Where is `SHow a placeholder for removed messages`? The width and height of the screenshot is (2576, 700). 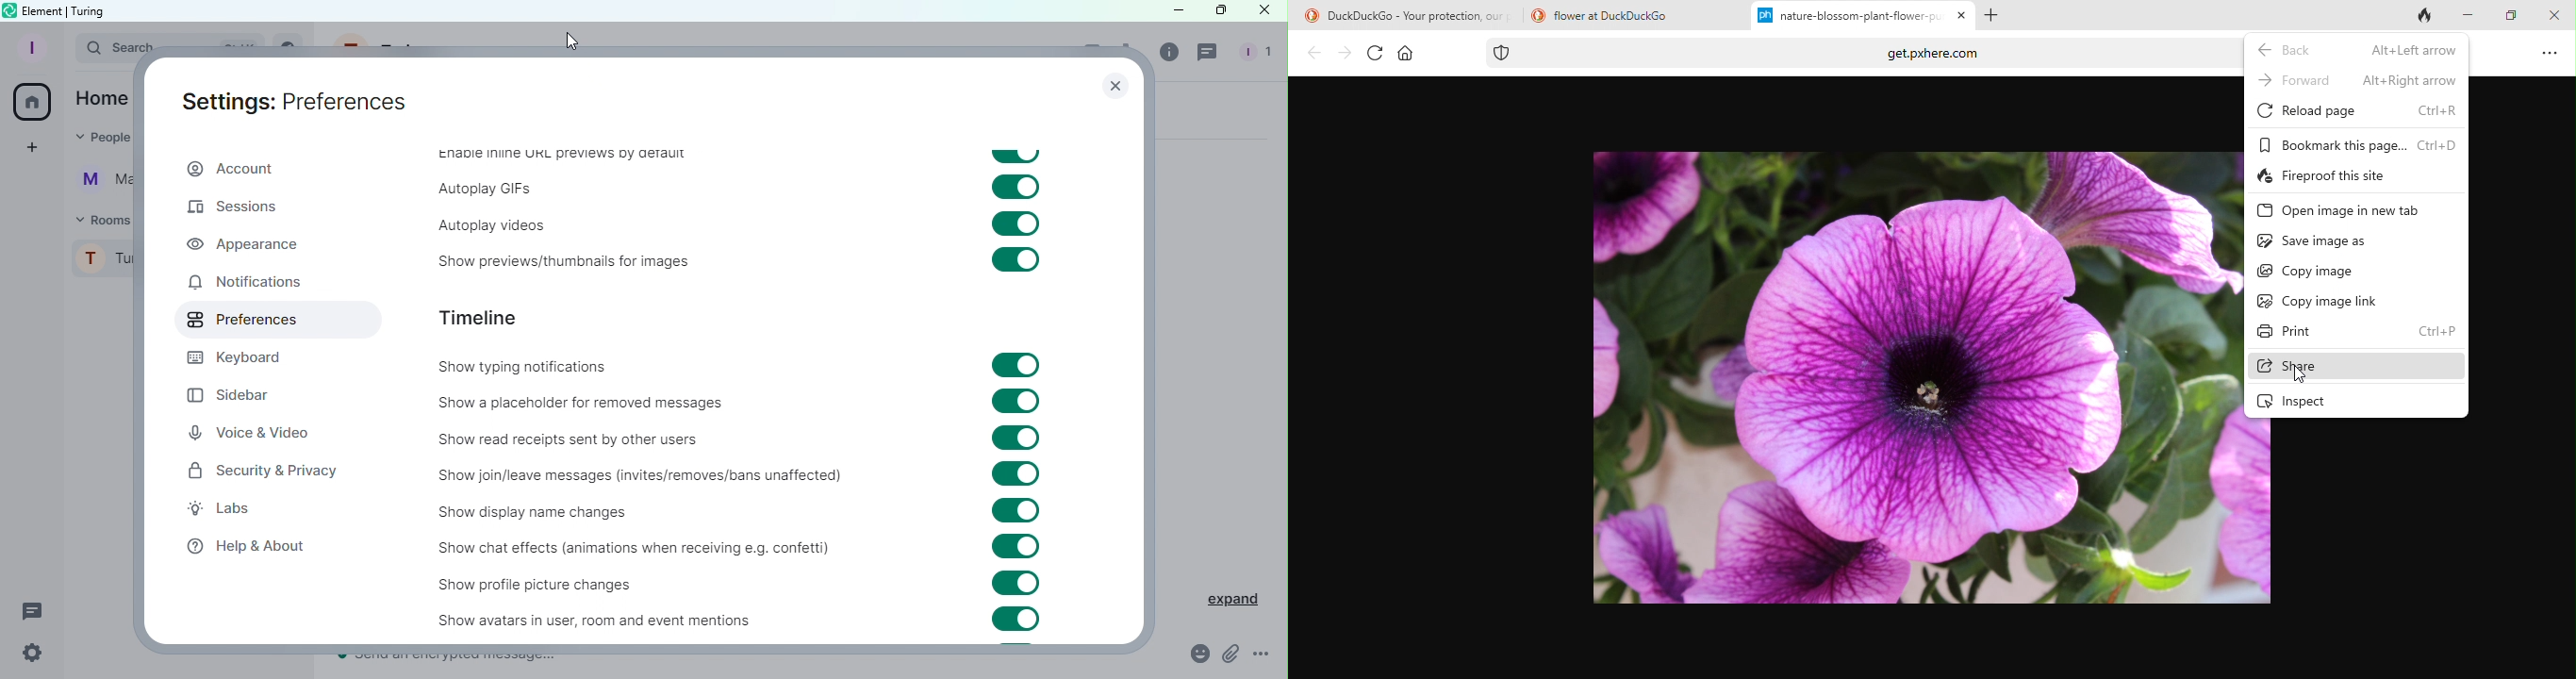
SHow a placeholder for removed messages is located at coordinates (586, 402).